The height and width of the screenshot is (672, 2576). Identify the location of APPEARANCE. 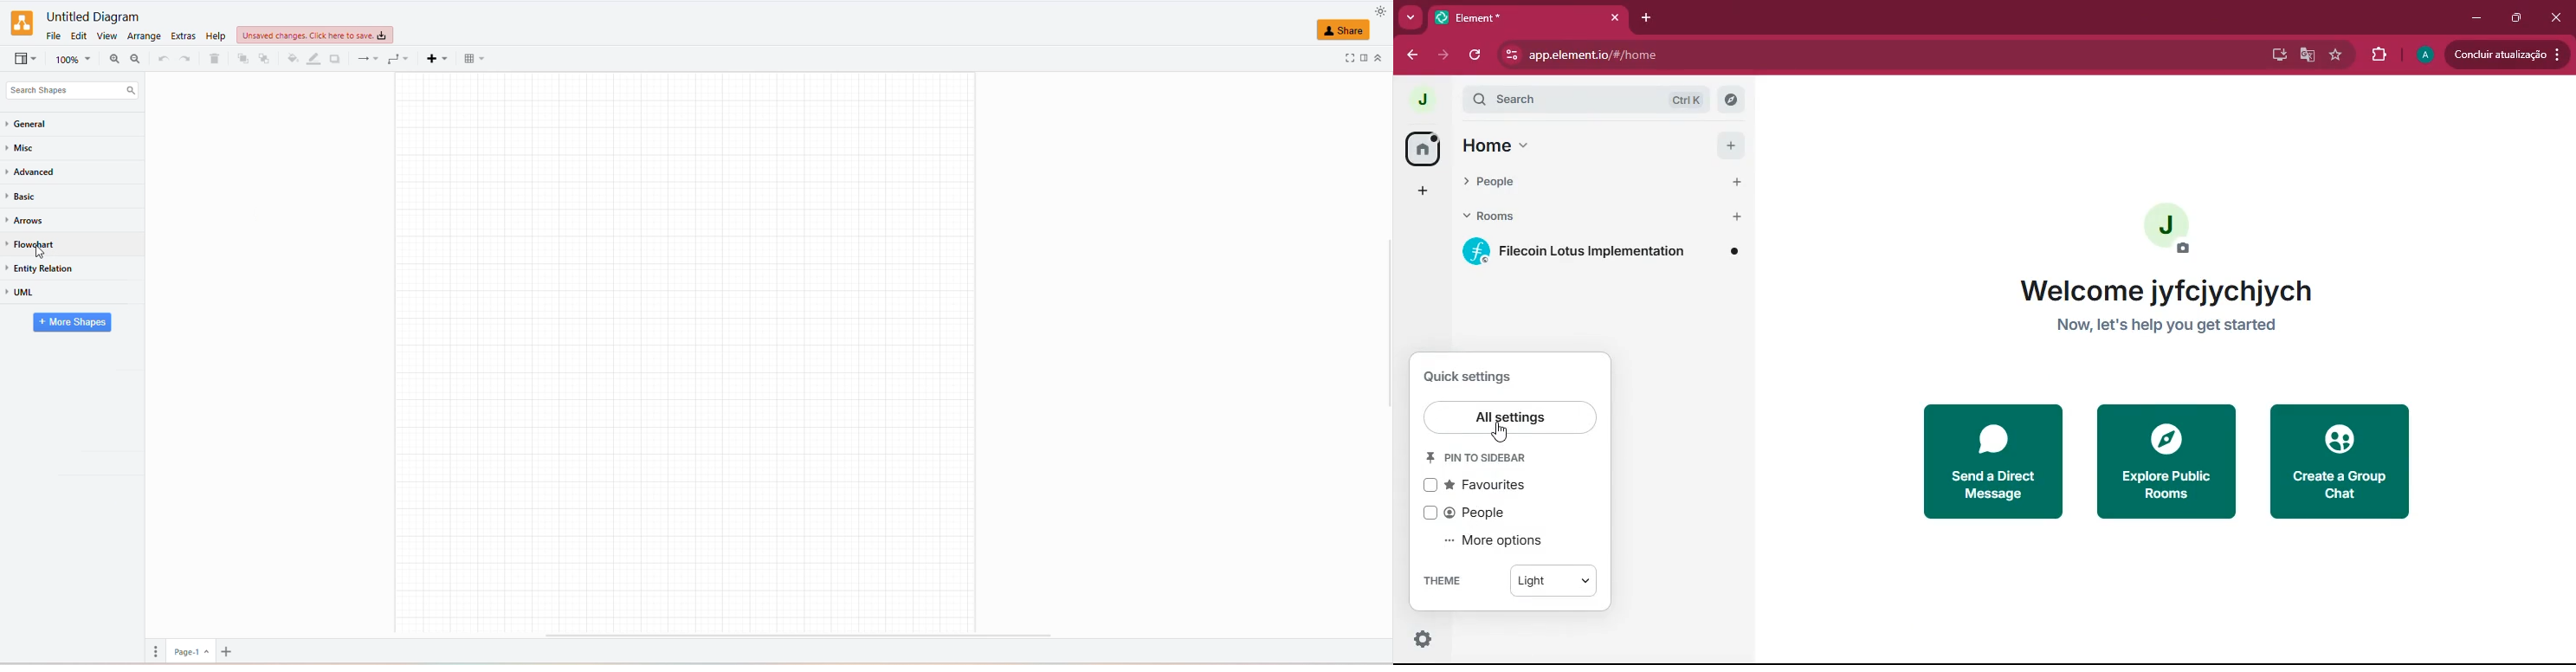
(1380, 9).